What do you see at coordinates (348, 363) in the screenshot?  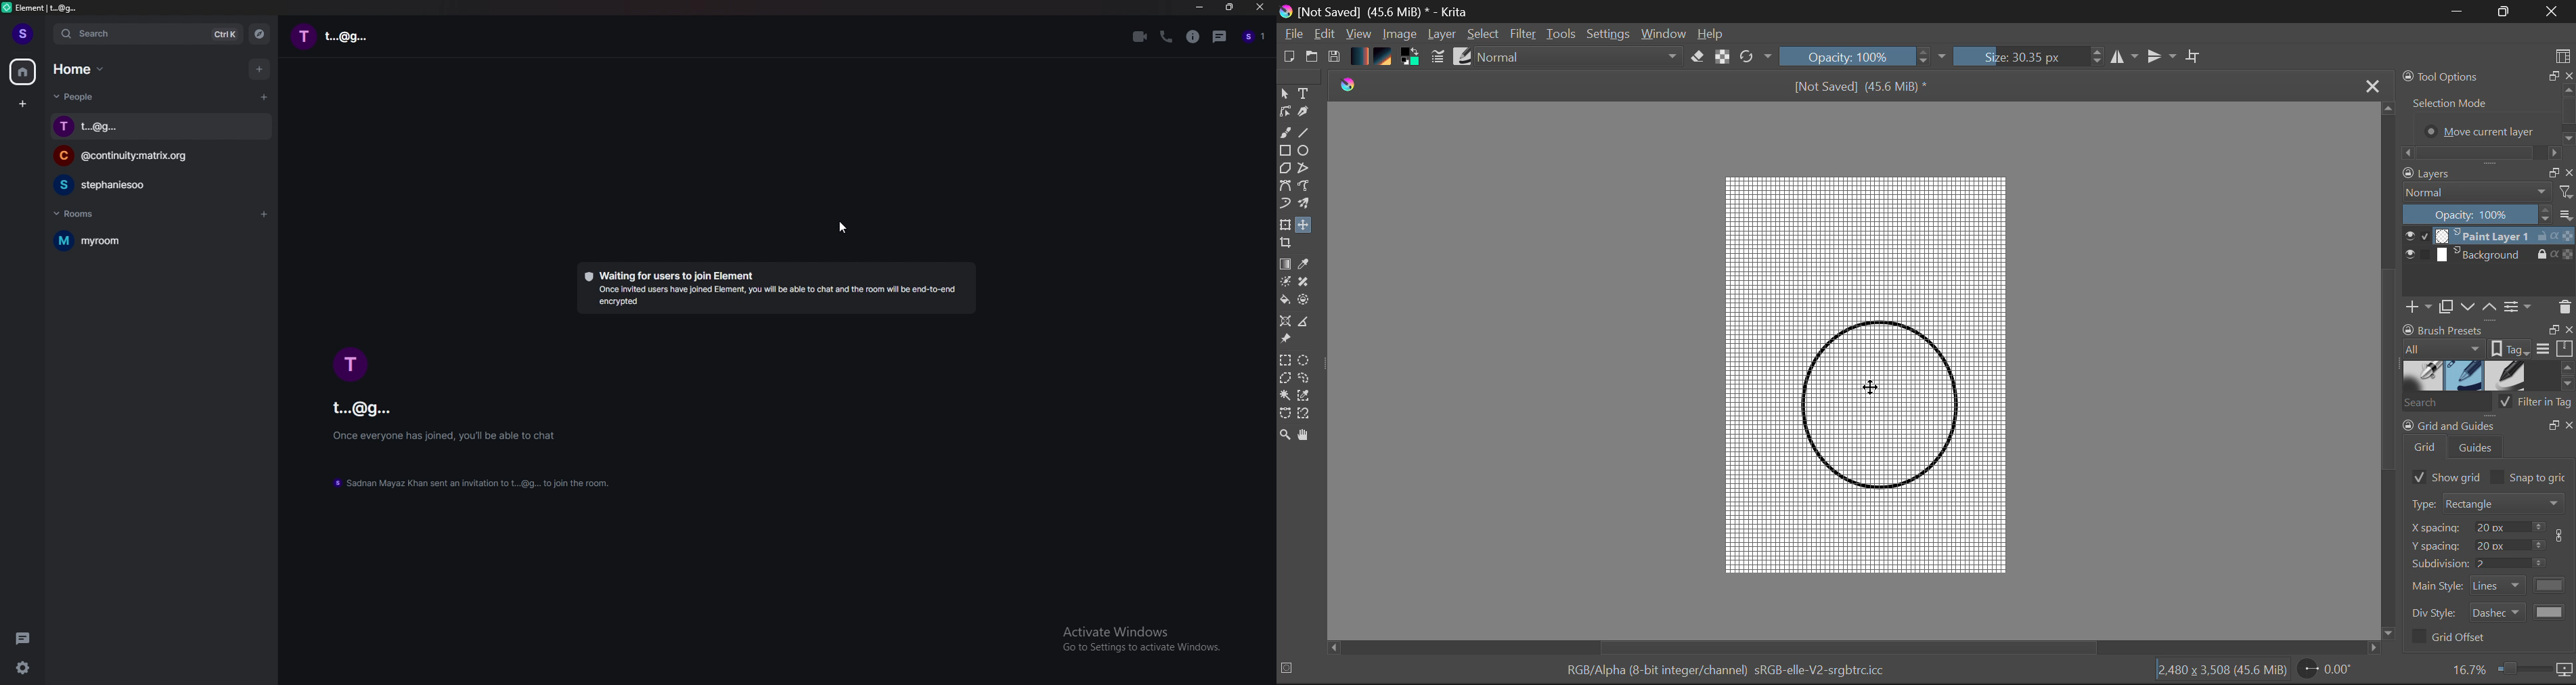 I see `profile photo` at bounding box center [348, 363].